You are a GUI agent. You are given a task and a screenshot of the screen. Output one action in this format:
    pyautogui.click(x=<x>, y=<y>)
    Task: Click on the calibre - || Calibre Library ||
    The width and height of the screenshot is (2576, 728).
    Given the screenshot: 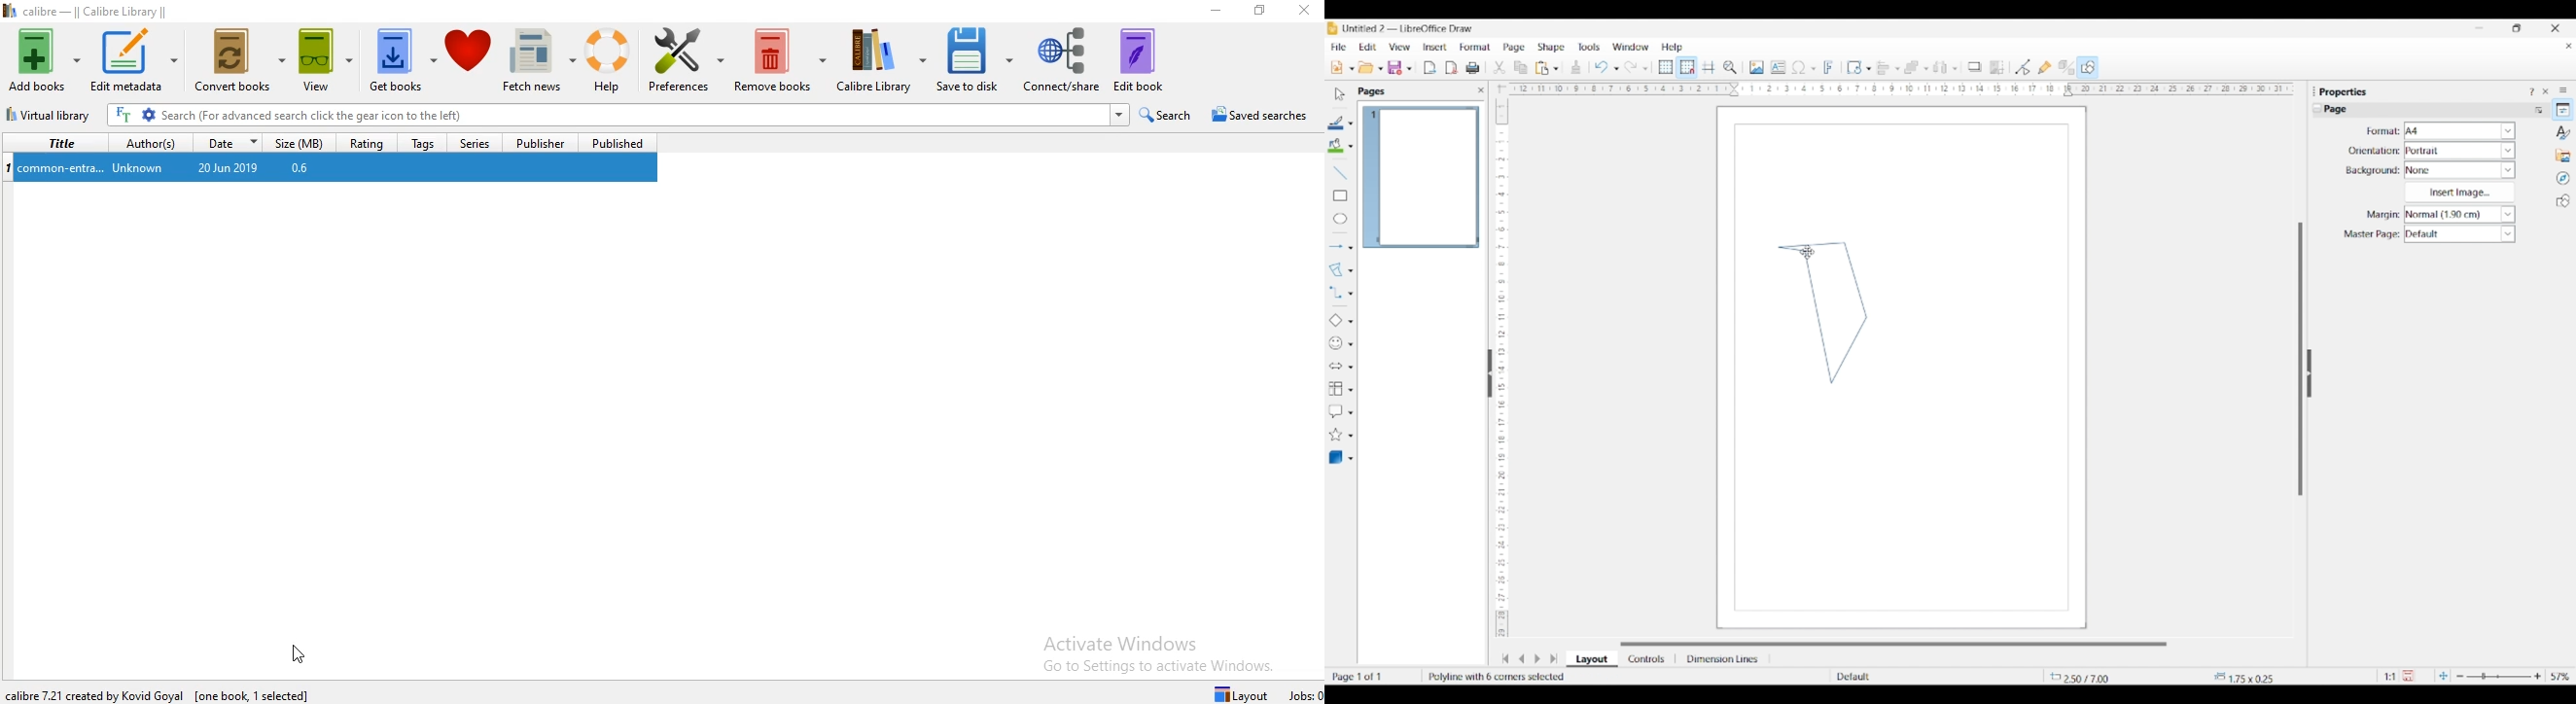 What is the action you would take?
    pyautogui.click(x=99, y=11)
    